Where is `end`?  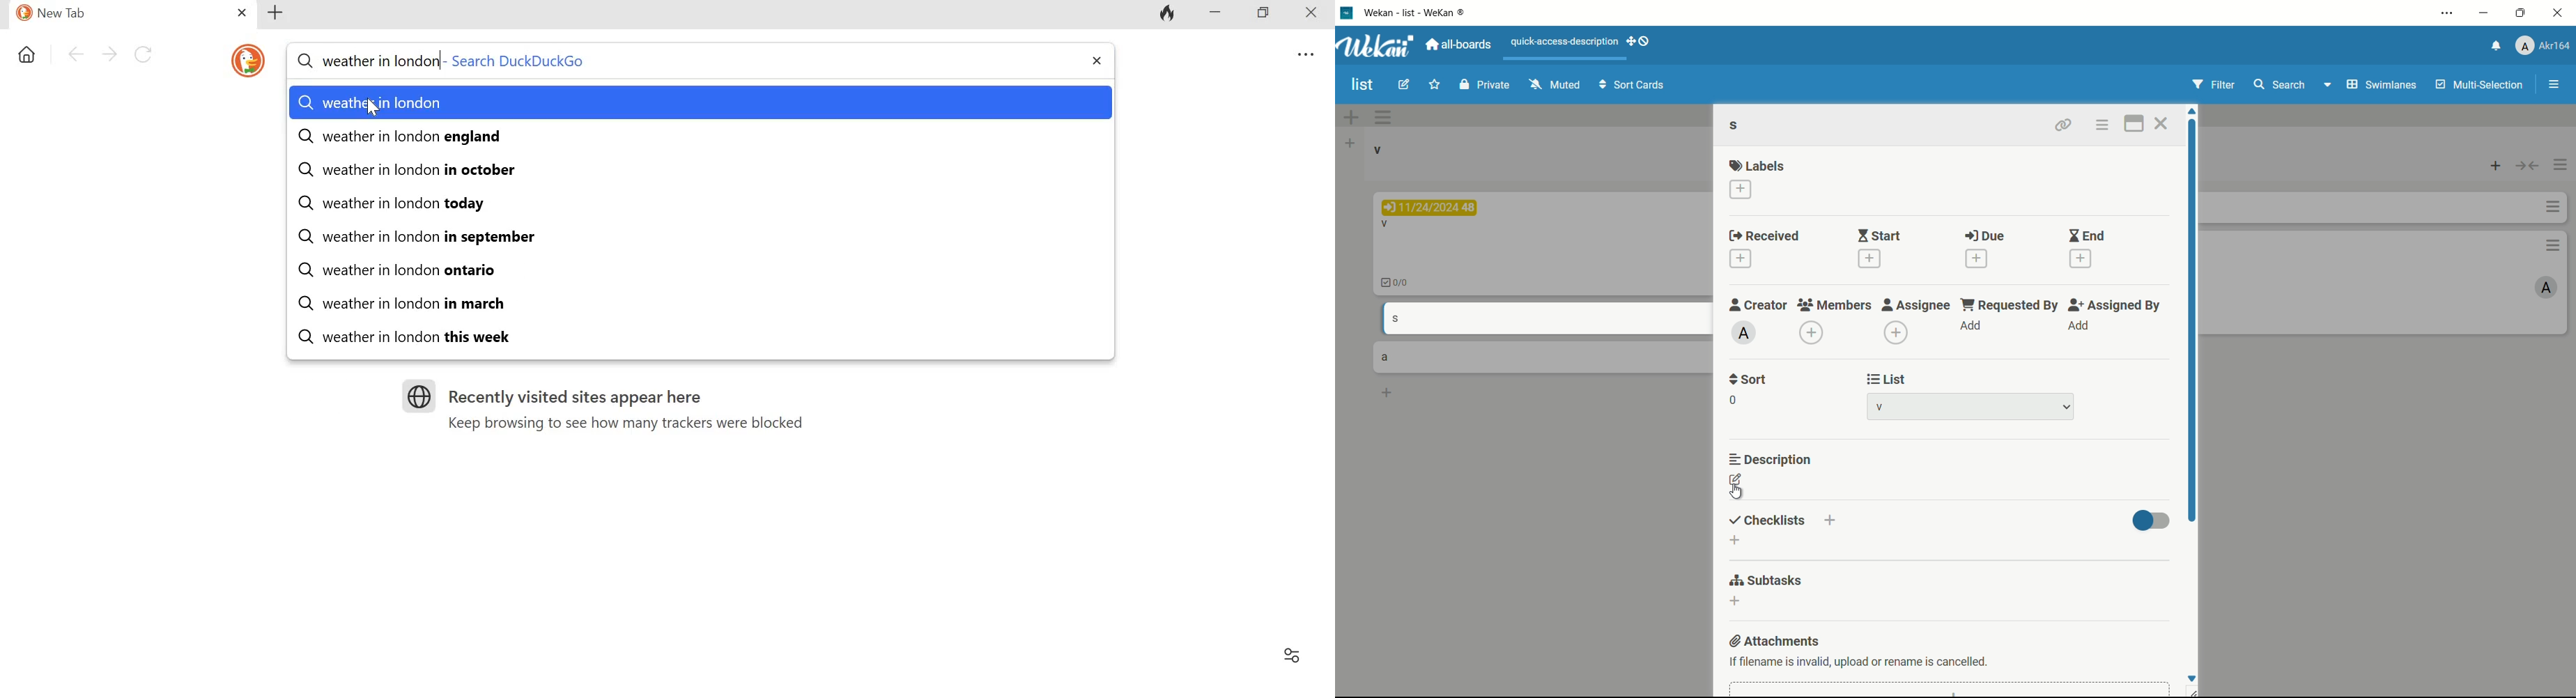 end is located at coordinates (2087, 235).